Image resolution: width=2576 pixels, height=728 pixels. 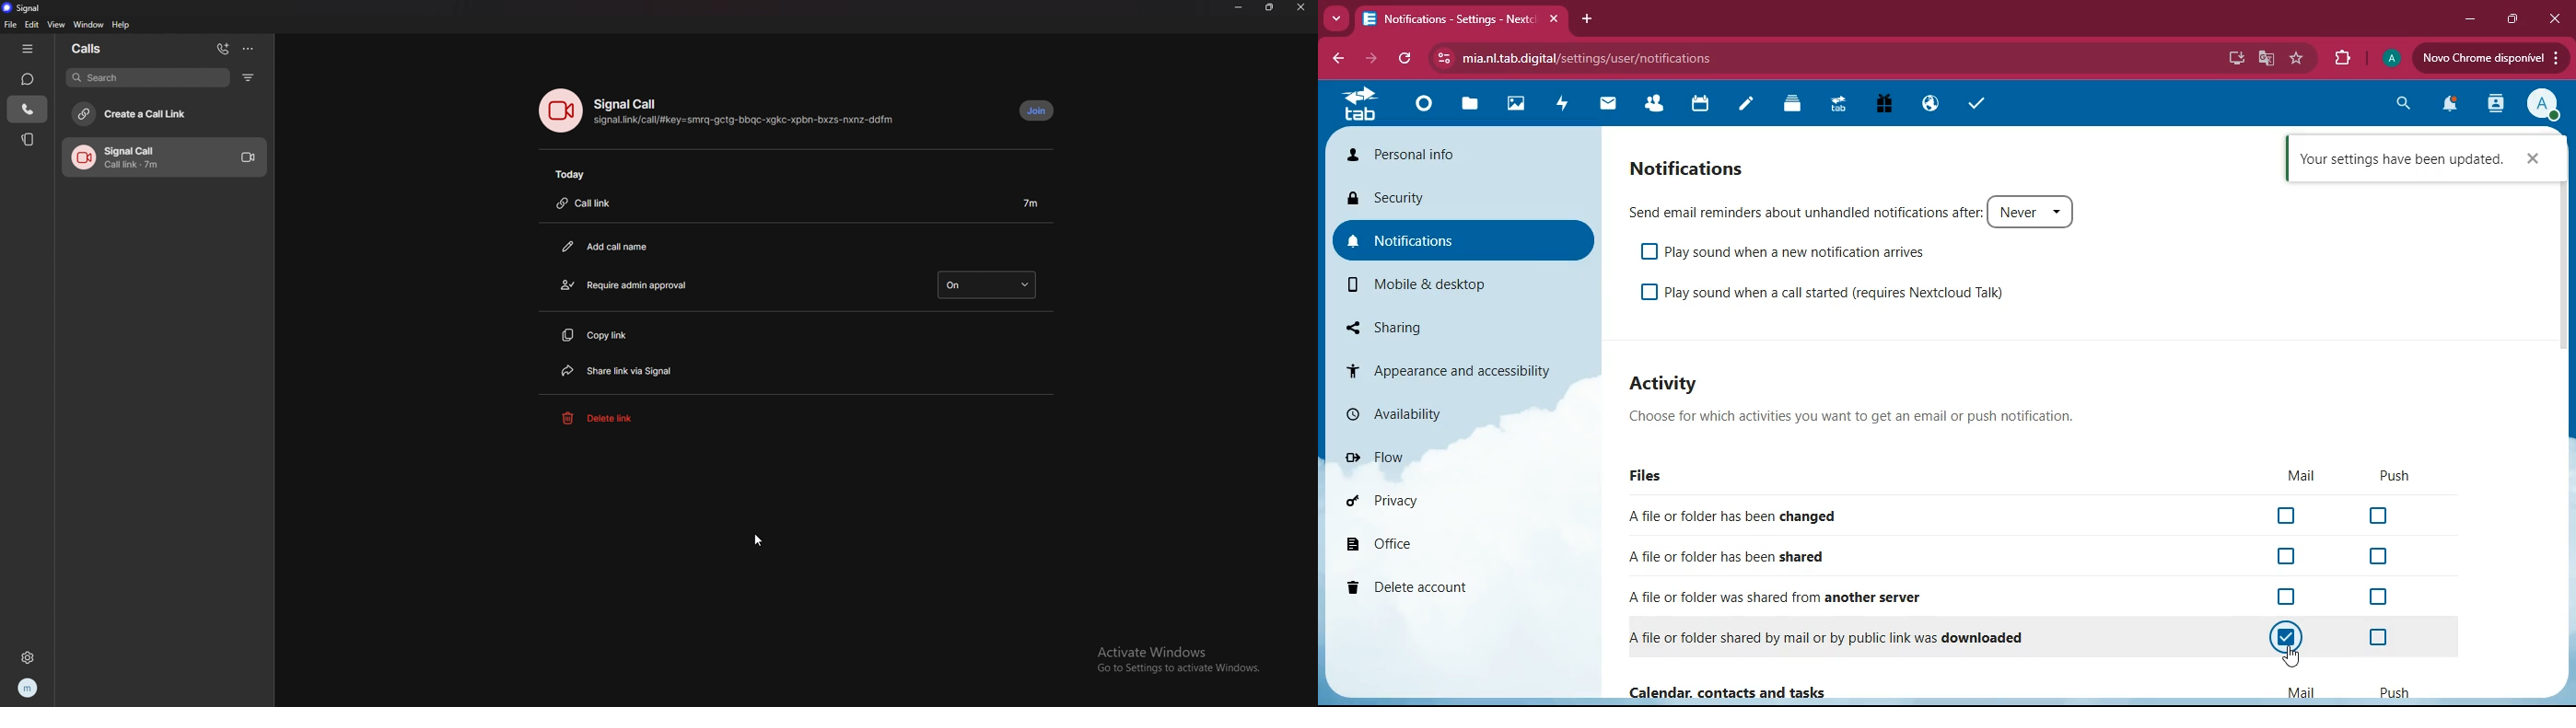 What do you see at coordinates (2398, 104) in the screenshot?
I see `search` at bounding box center [2398, 104].